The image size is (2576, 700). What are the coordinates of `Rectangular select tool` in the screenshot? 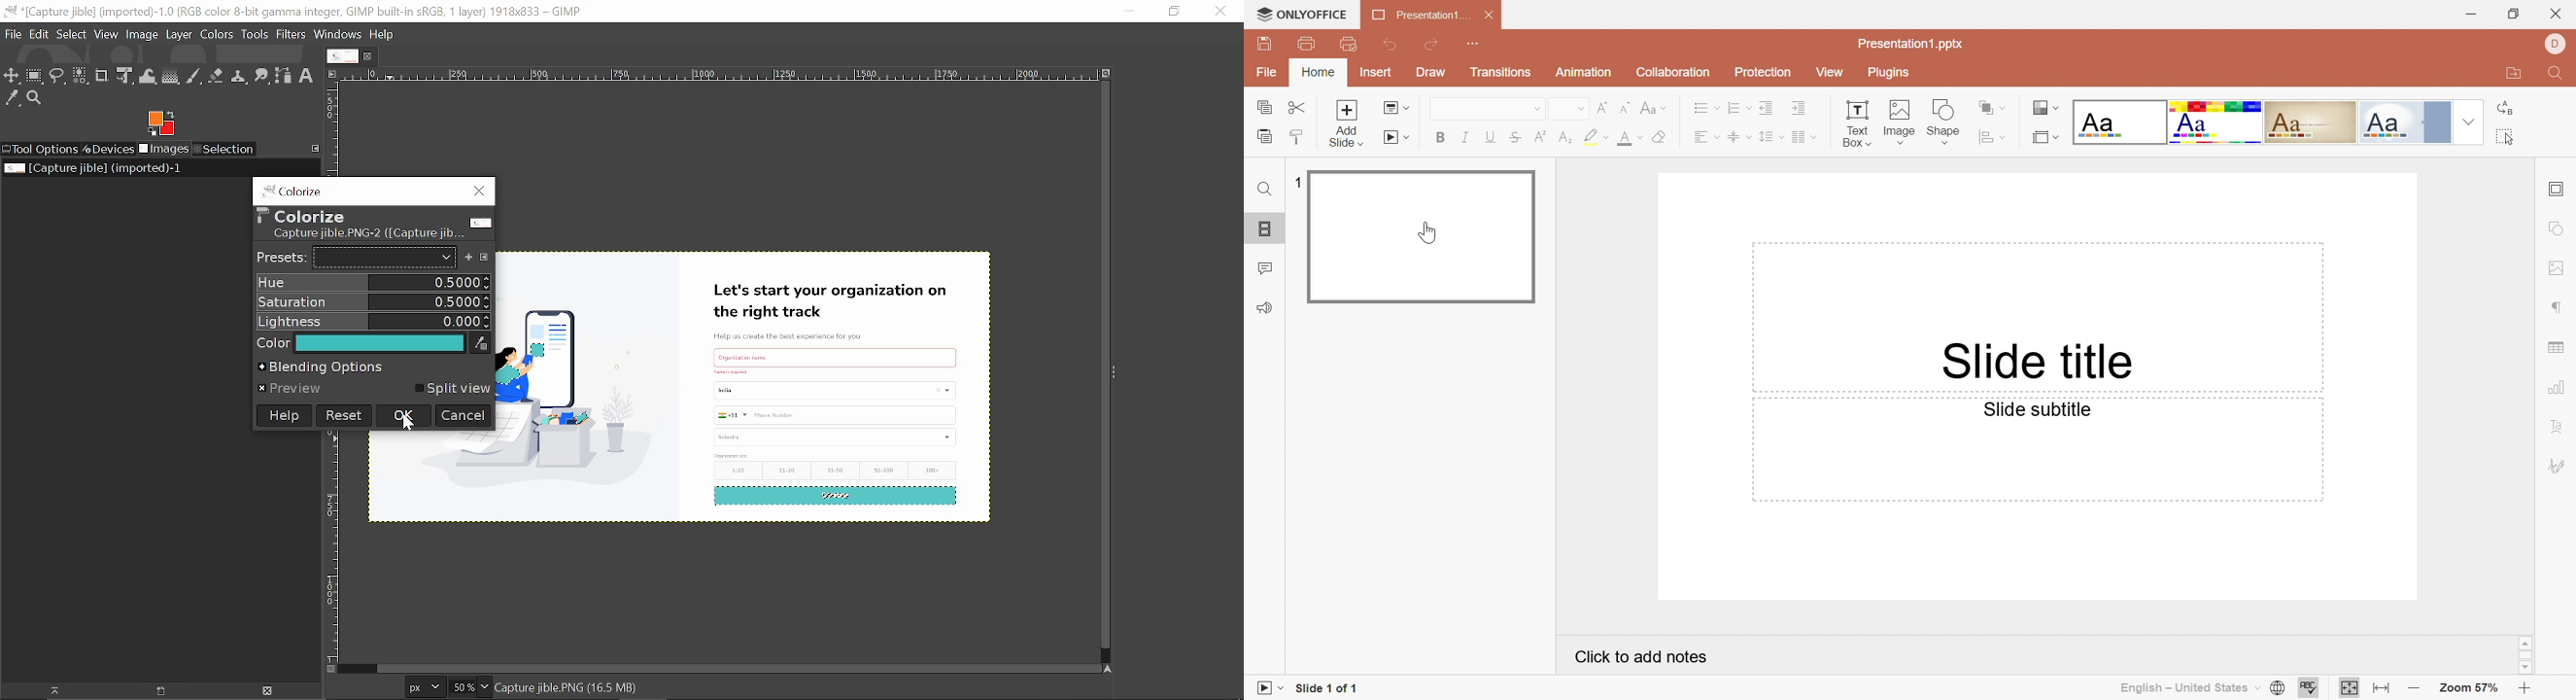 It's located at (35, 78).